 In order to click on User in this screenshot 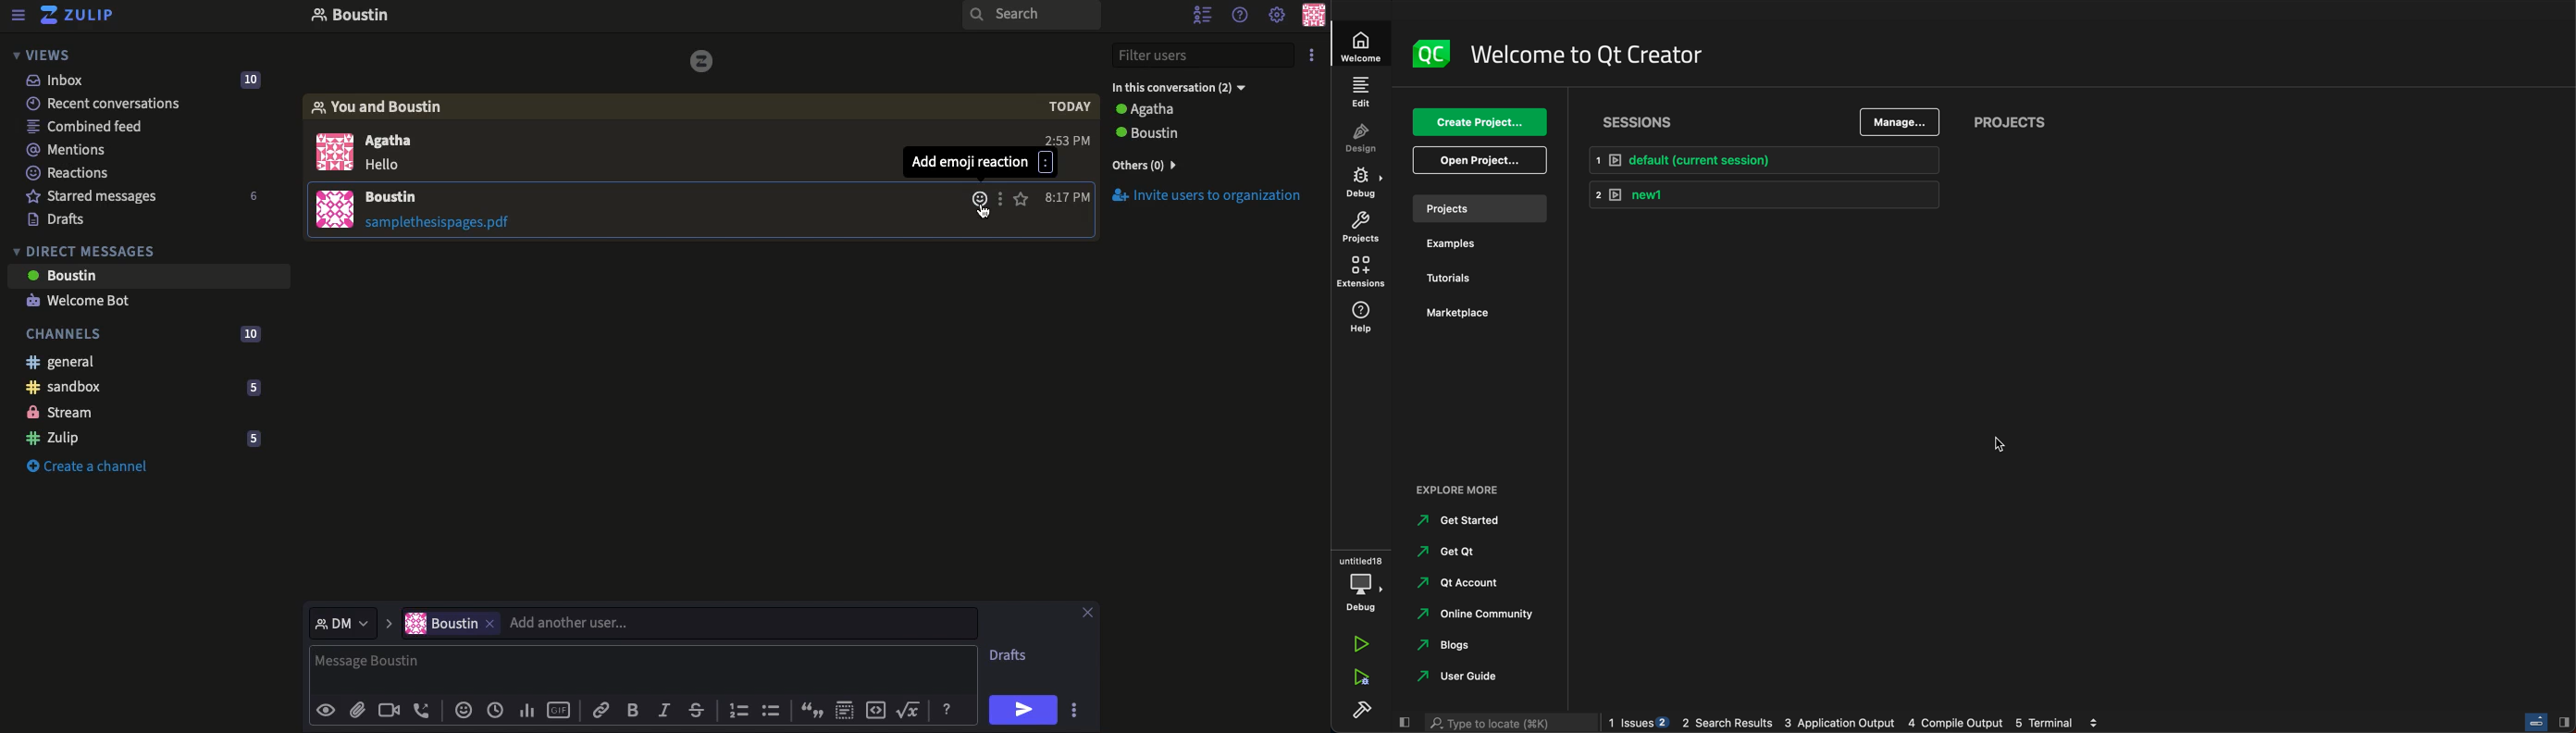, I will do `click(156, 276)`.